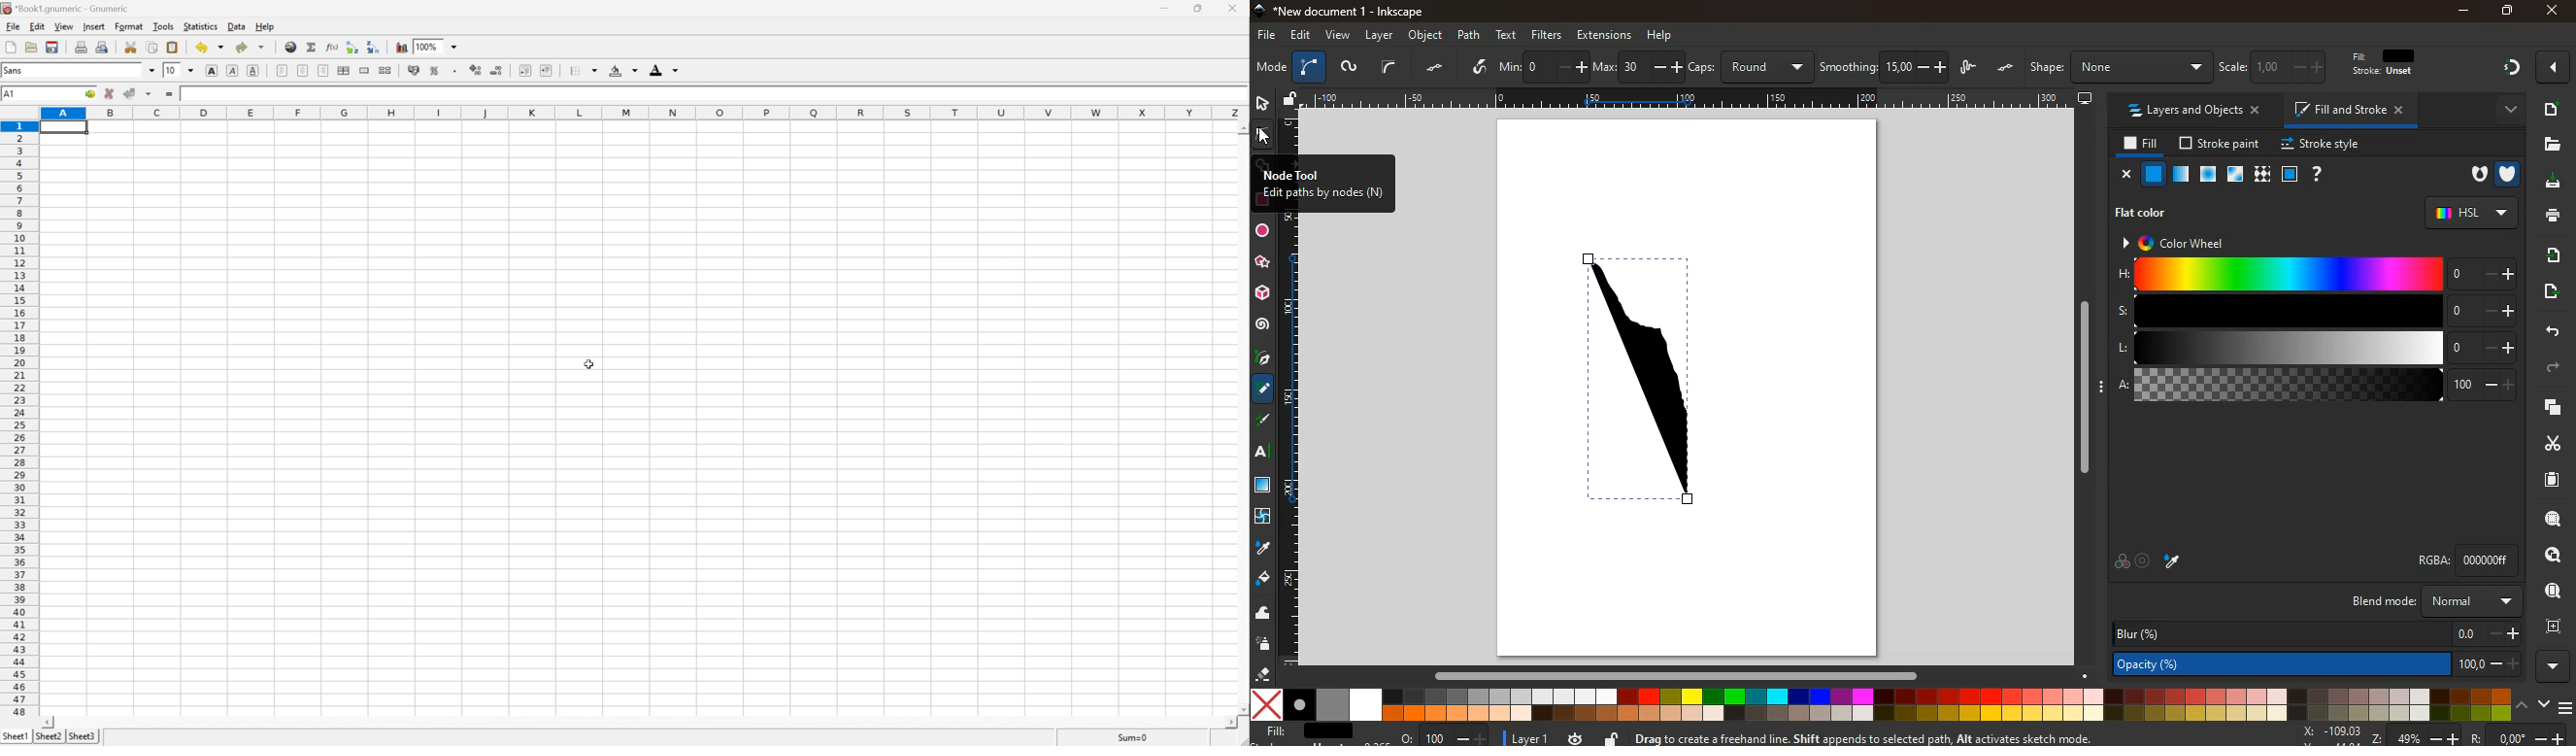 The image size is (2576, 756). Describe the element at coordinates (1508, 35) in the screenshot. I see `text` at that location.